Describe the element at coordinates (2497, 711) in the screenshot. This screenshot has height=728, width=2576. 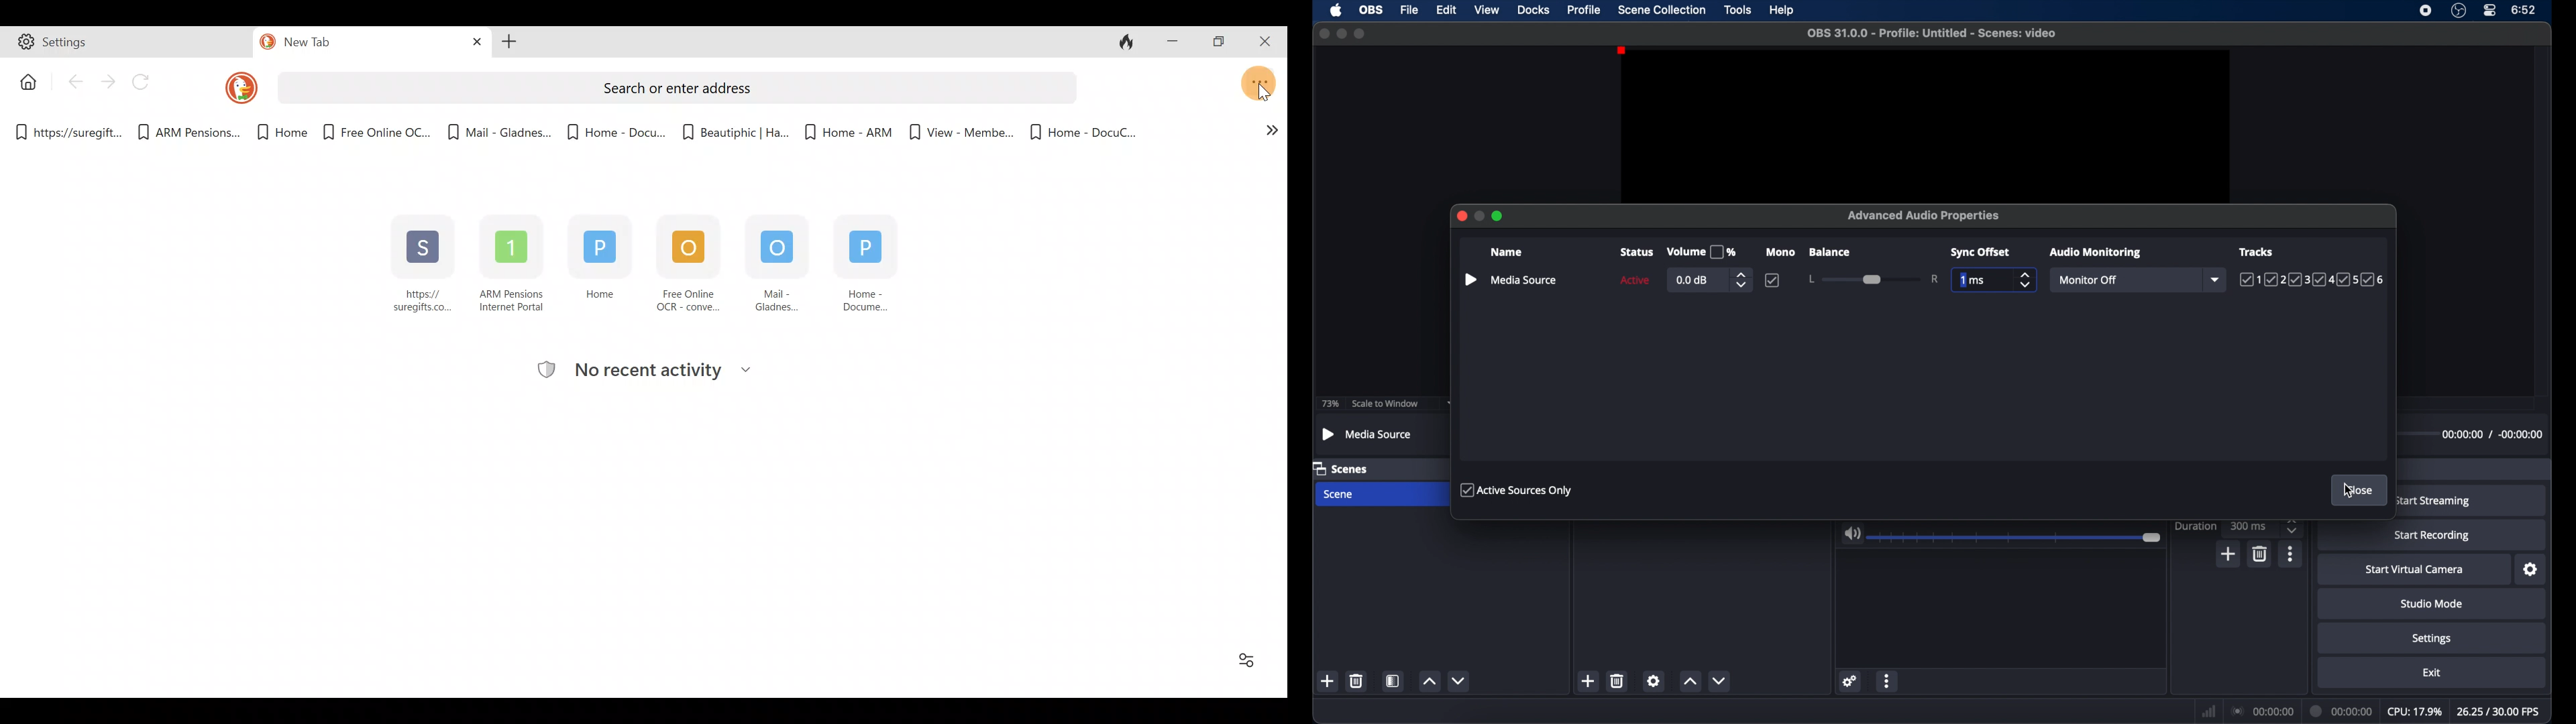
I see `fps` at that location.